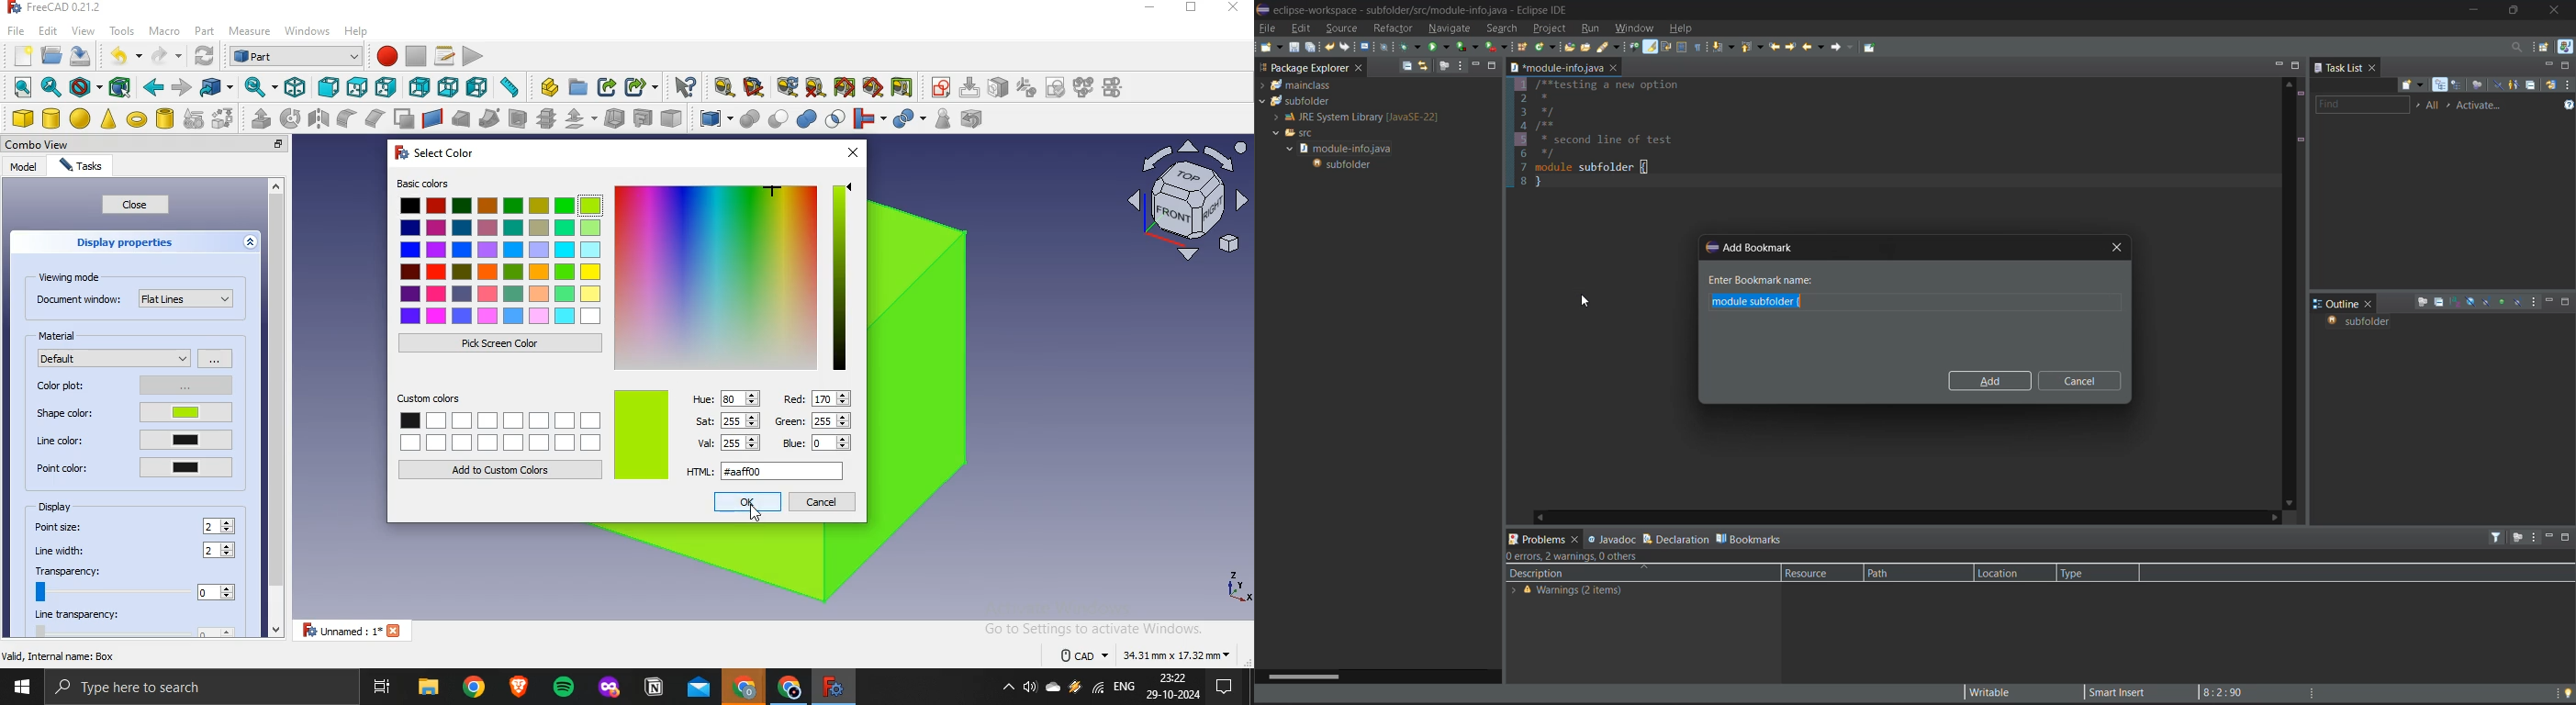 The width and height of the screenshot is (2576, 728). What do you see at coordinates (357, 630) in the screenshot?
I see `unnamed` at bounding box center [357, 630].